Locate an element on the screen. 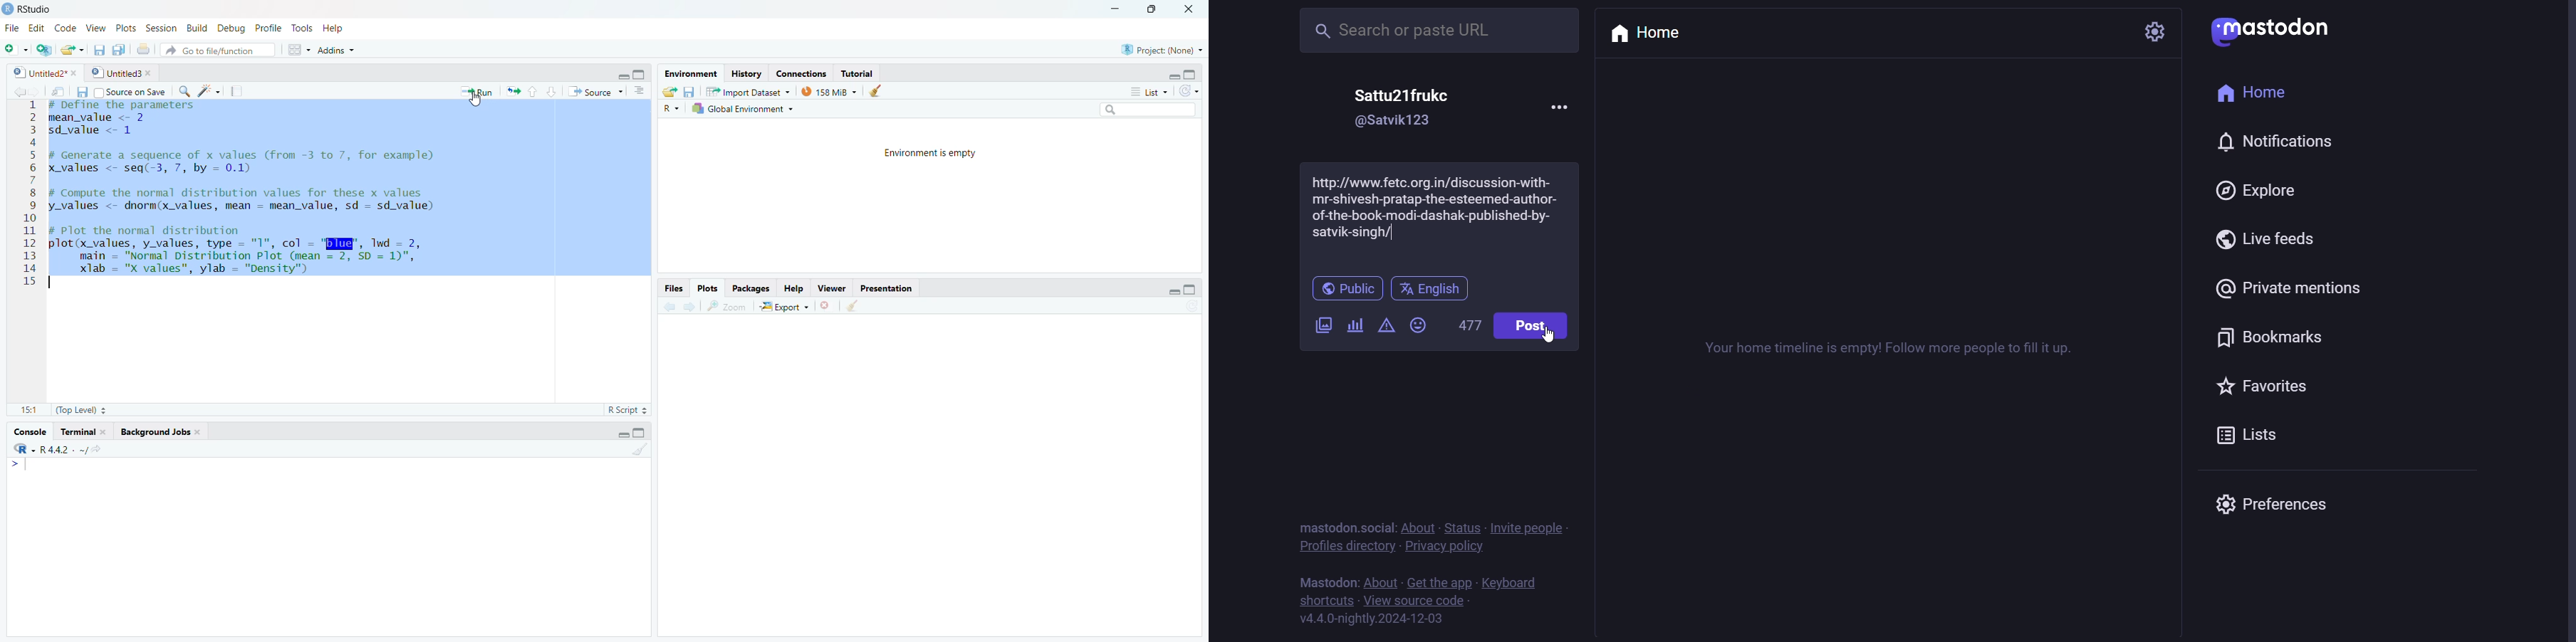  maximize is located at coordinates (1154, 9).